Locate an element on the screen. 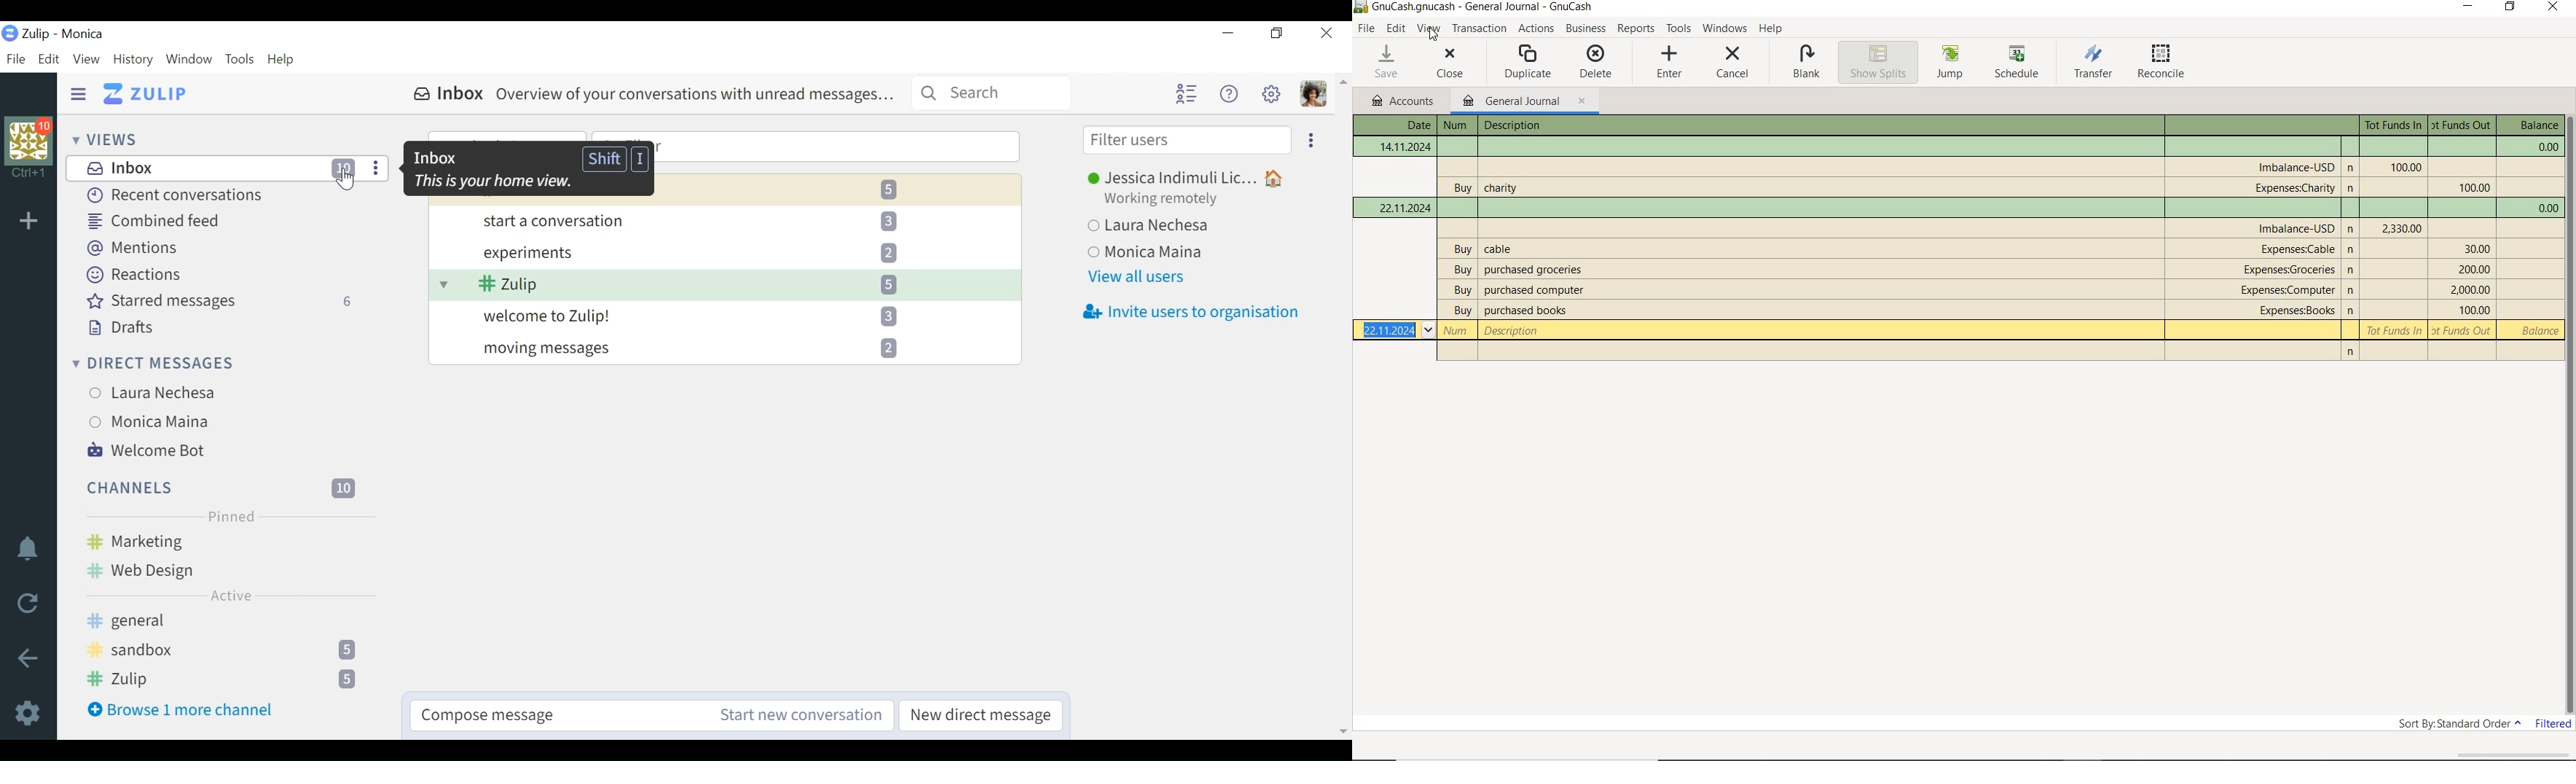 This screenshot has height=784, width=2576. n is located at coordinates (2351, 354).